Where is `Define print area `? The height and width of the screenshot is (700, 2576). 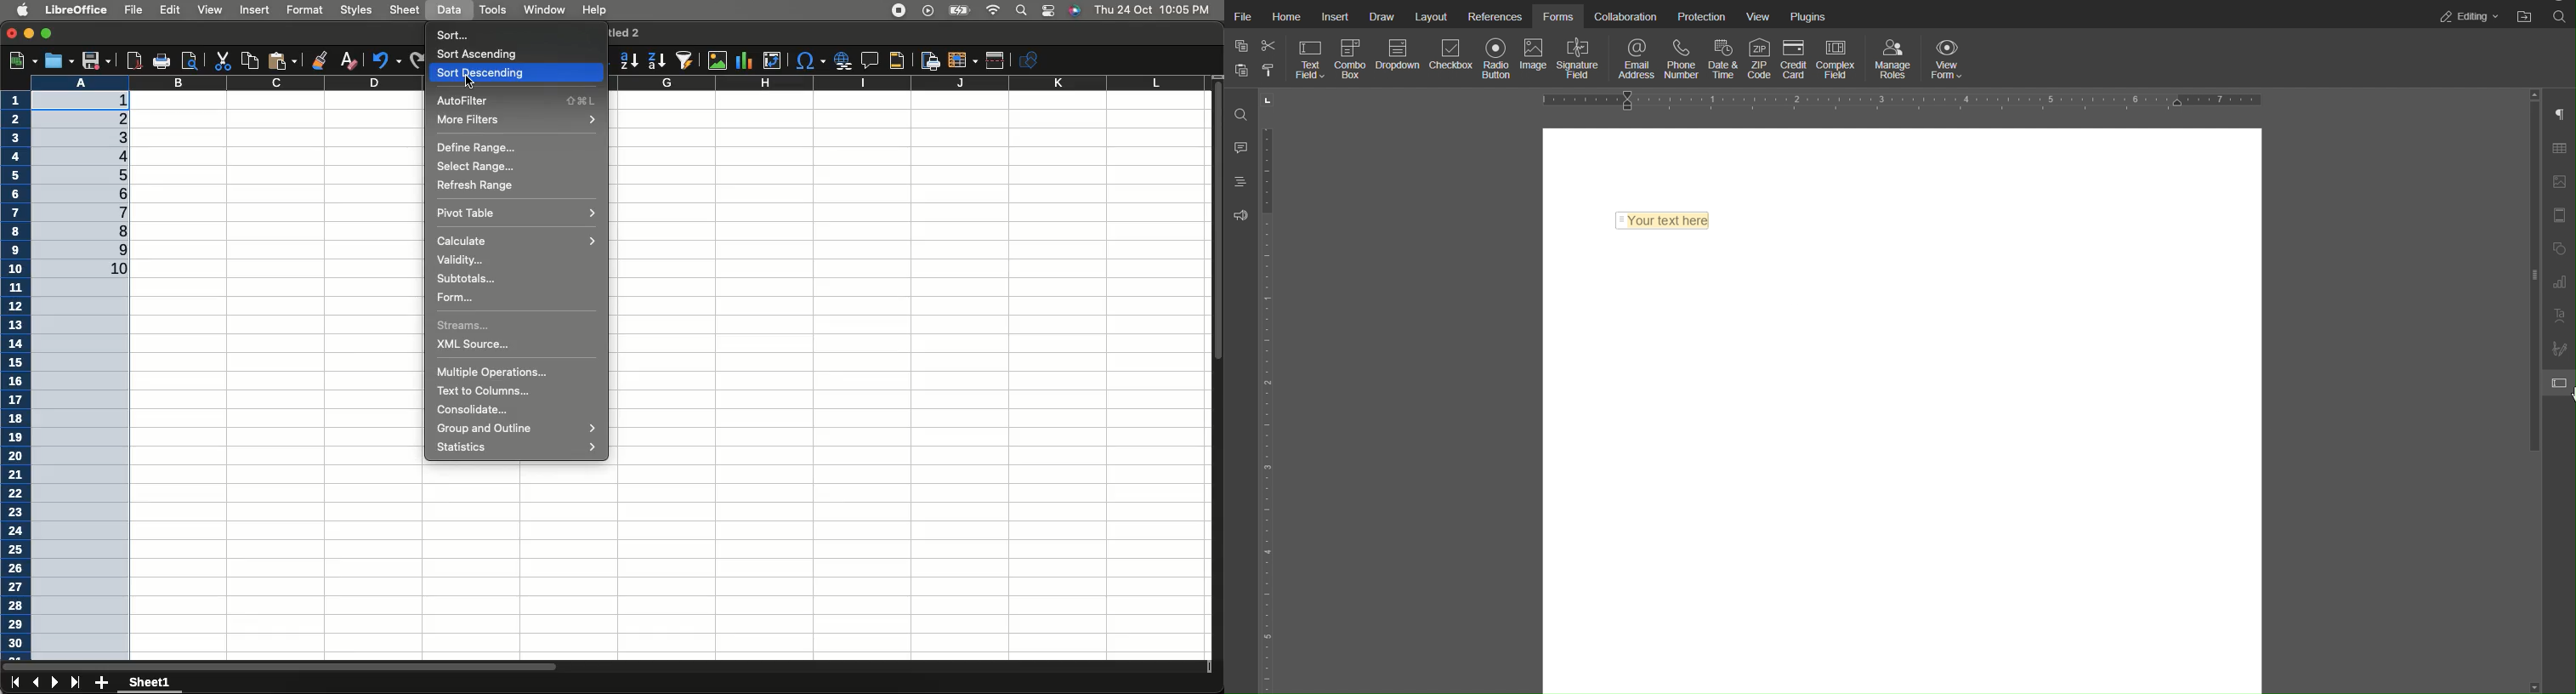
Define print area  is located at coordinates (928, 60).